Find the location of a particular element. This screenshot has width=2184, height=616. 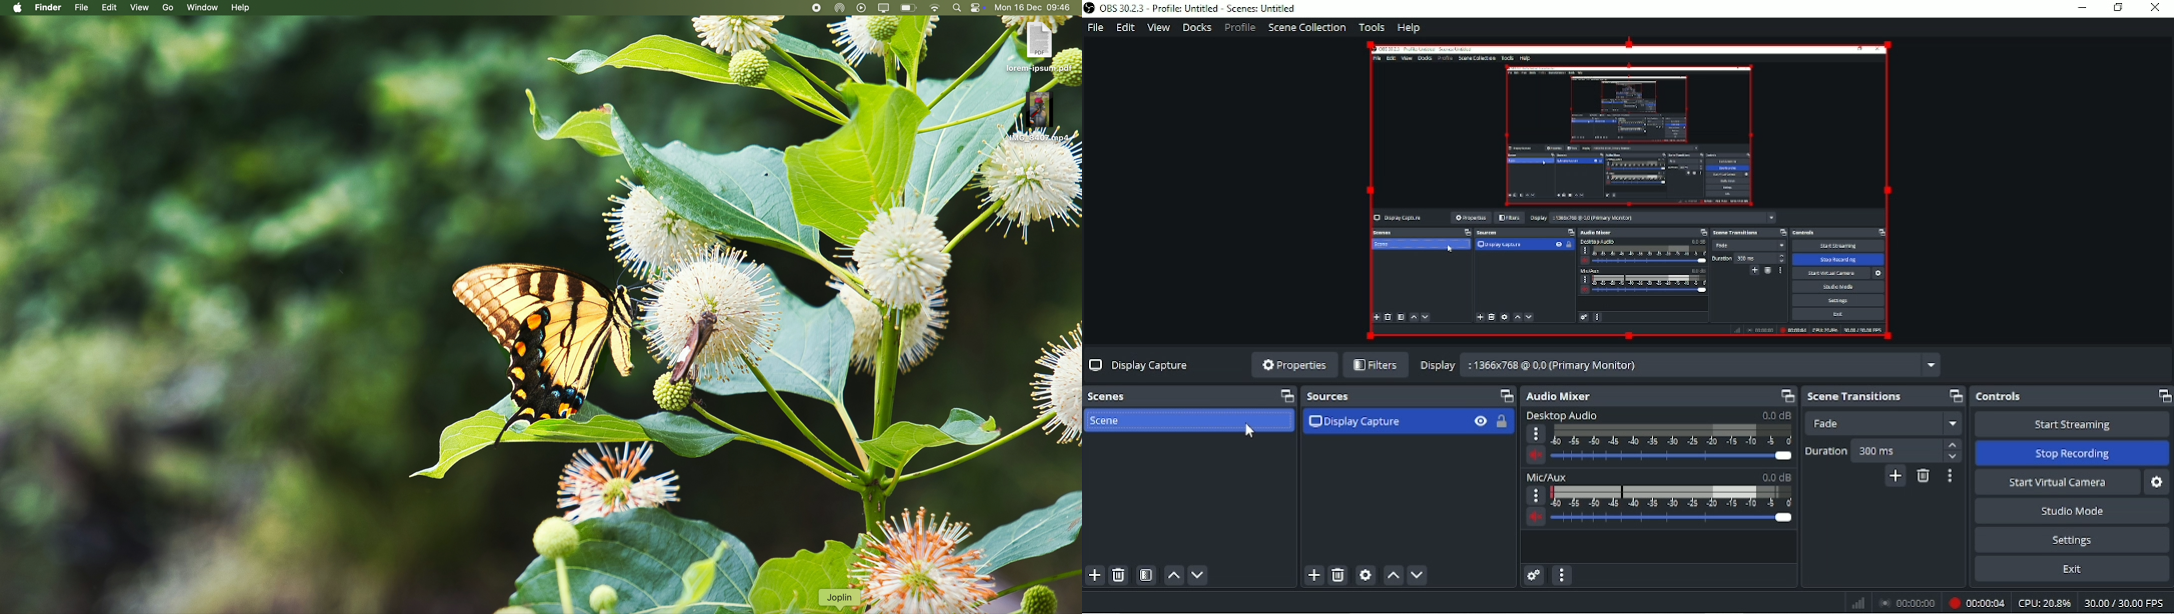

Audio mixer menu is located at coordinates (1563, 575).